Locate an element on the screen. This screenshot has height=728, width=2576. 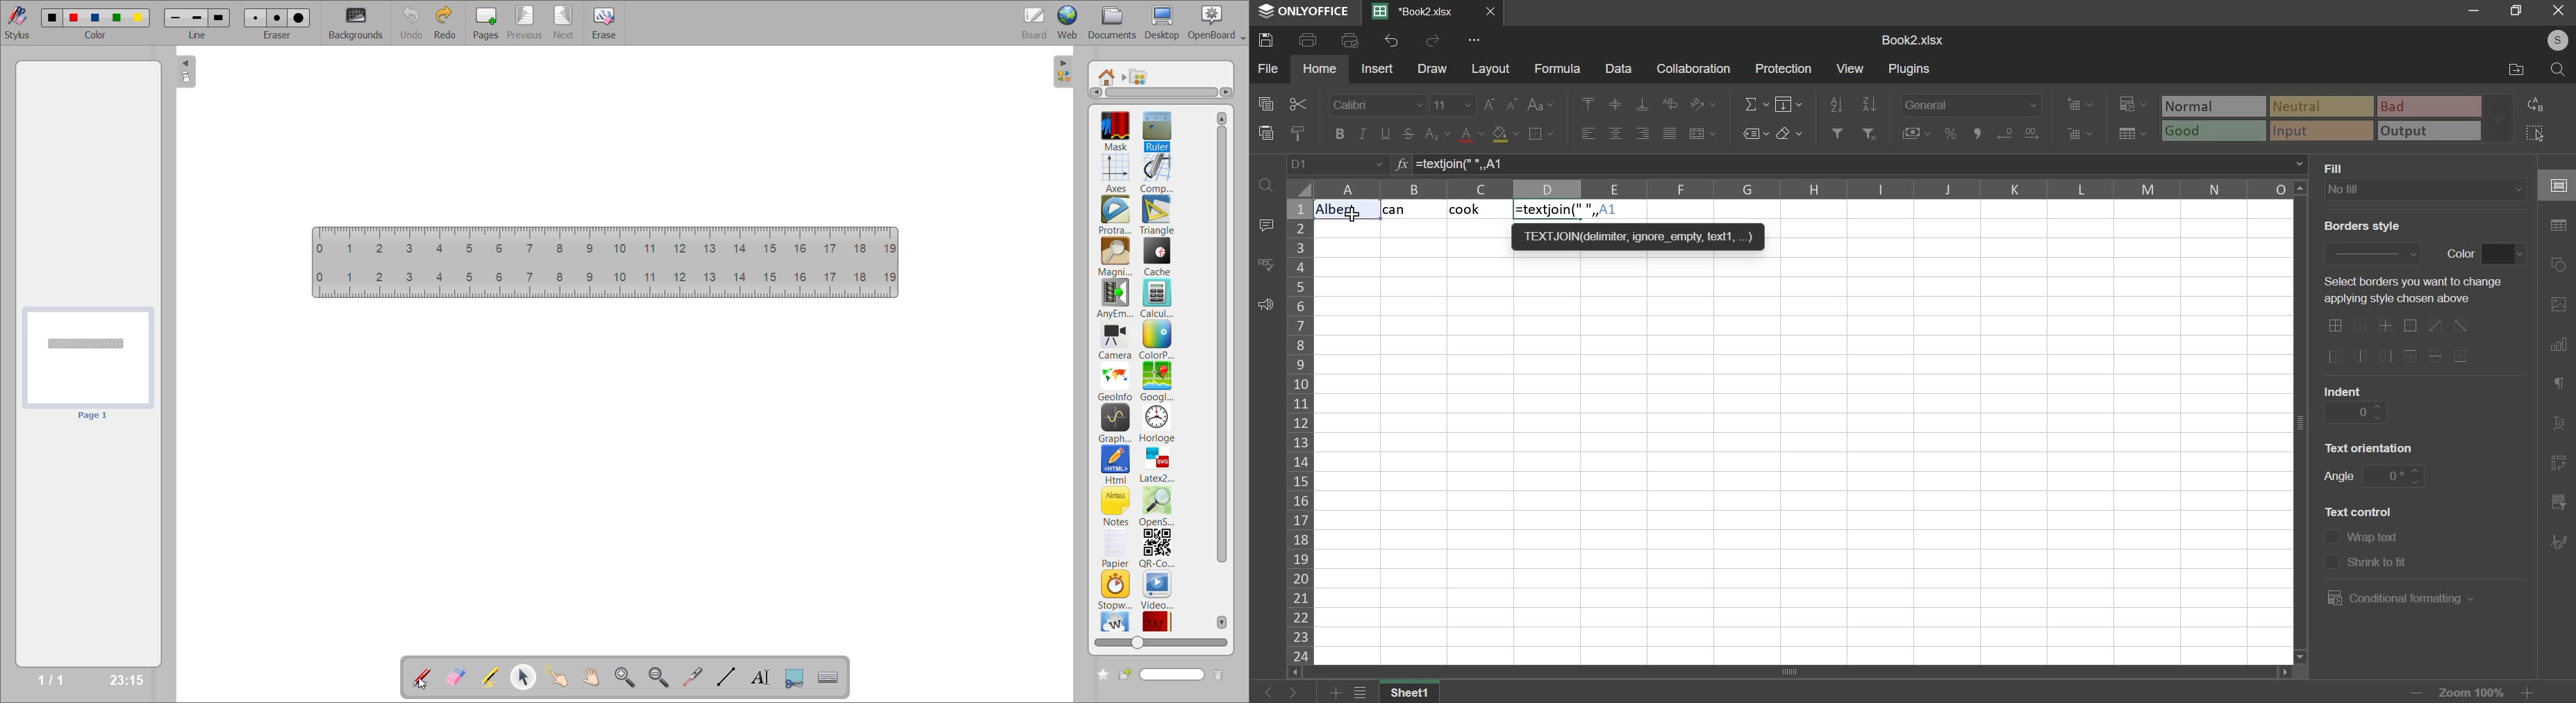
font is located at coordinates (1377, 105).